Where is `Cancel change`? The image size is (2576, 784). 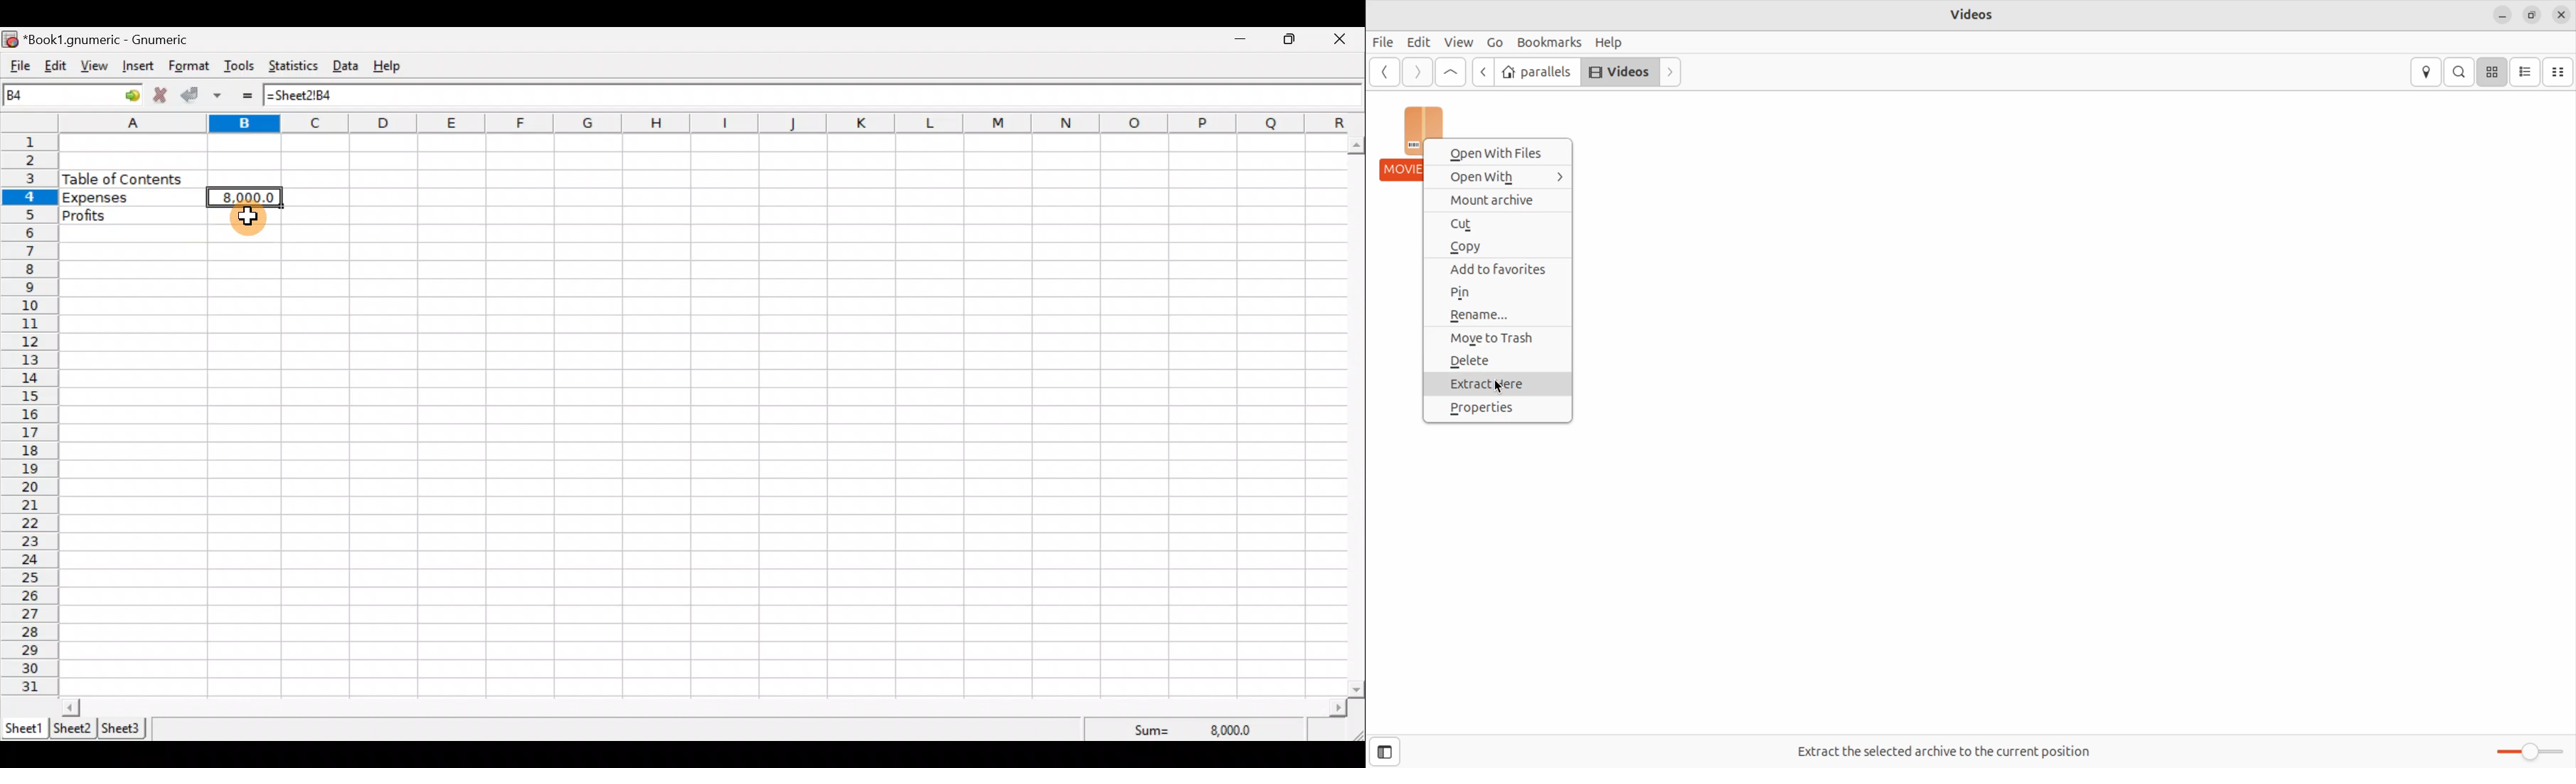
Cancel change is located at coordinates (163, 97).